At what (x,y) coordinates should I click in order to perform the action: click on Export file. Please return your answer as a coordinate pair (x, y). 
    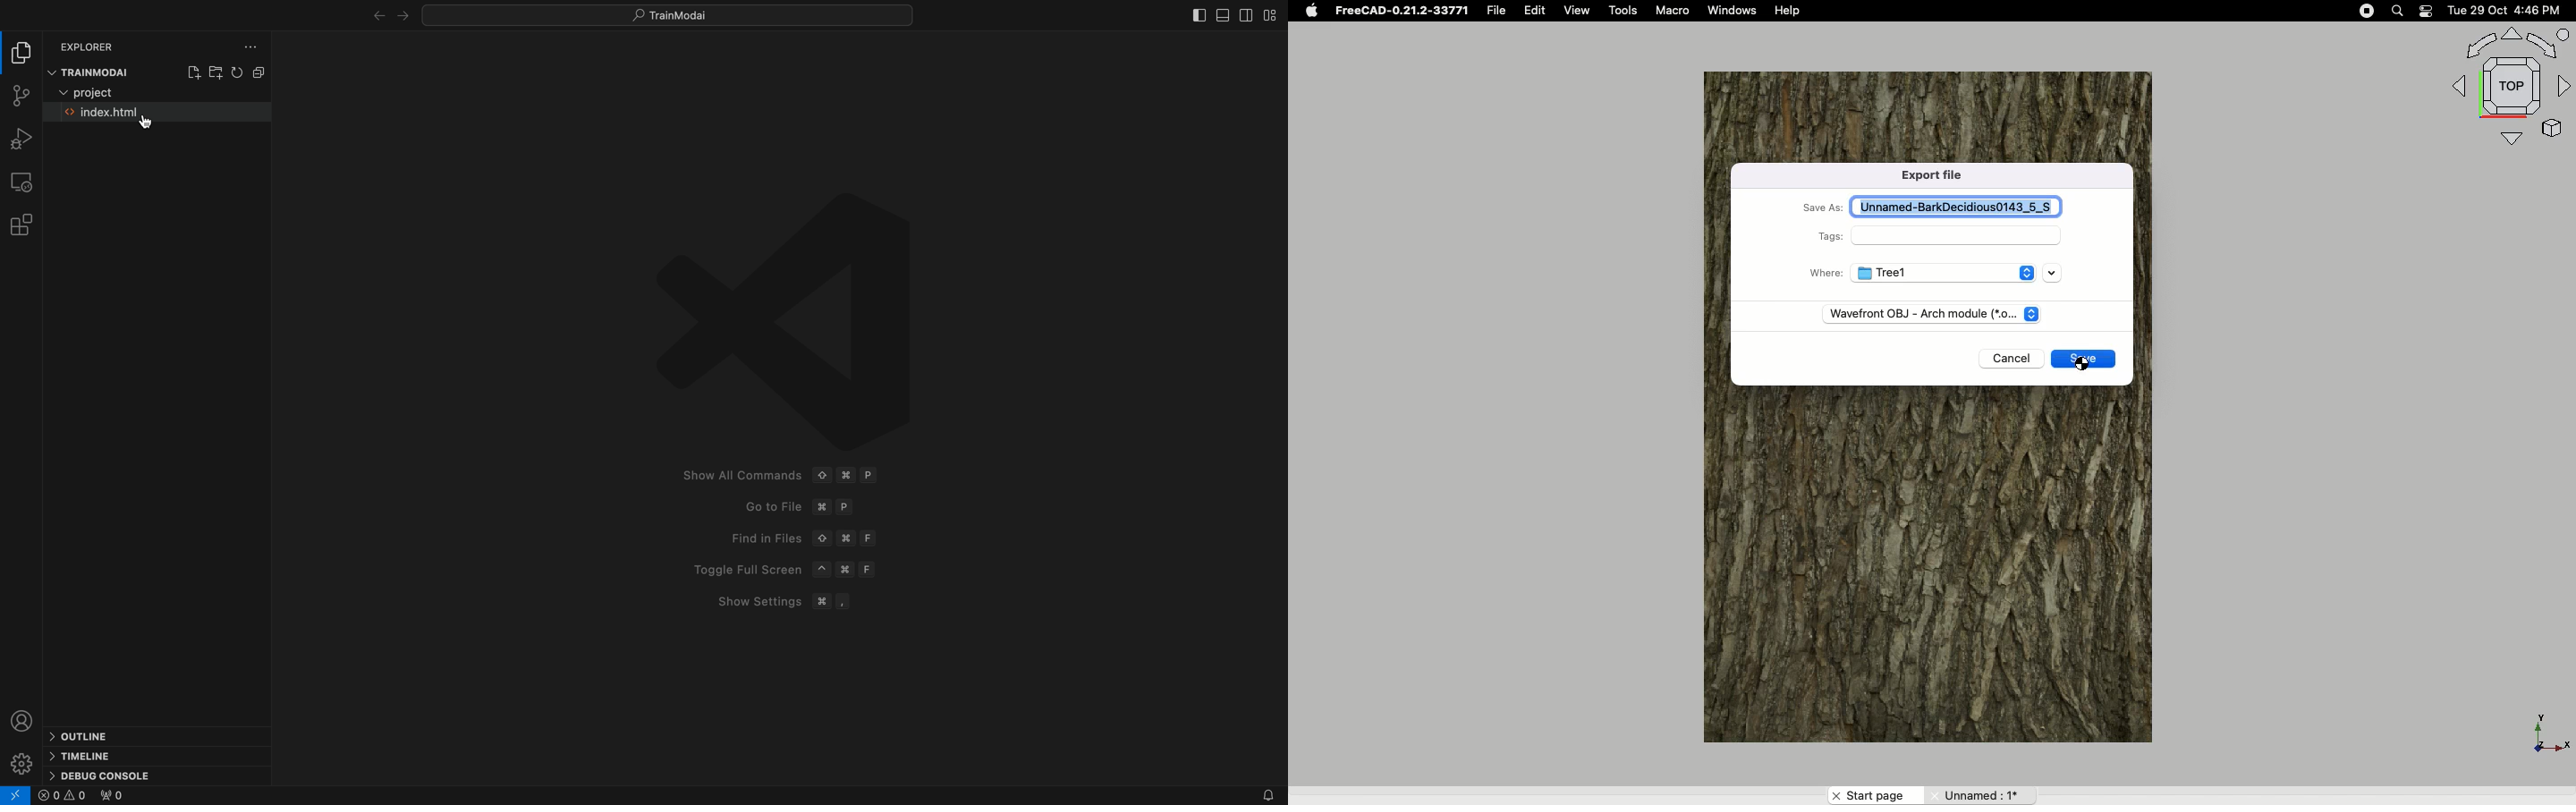
    Looking at the image, I should click on (1937, 177).